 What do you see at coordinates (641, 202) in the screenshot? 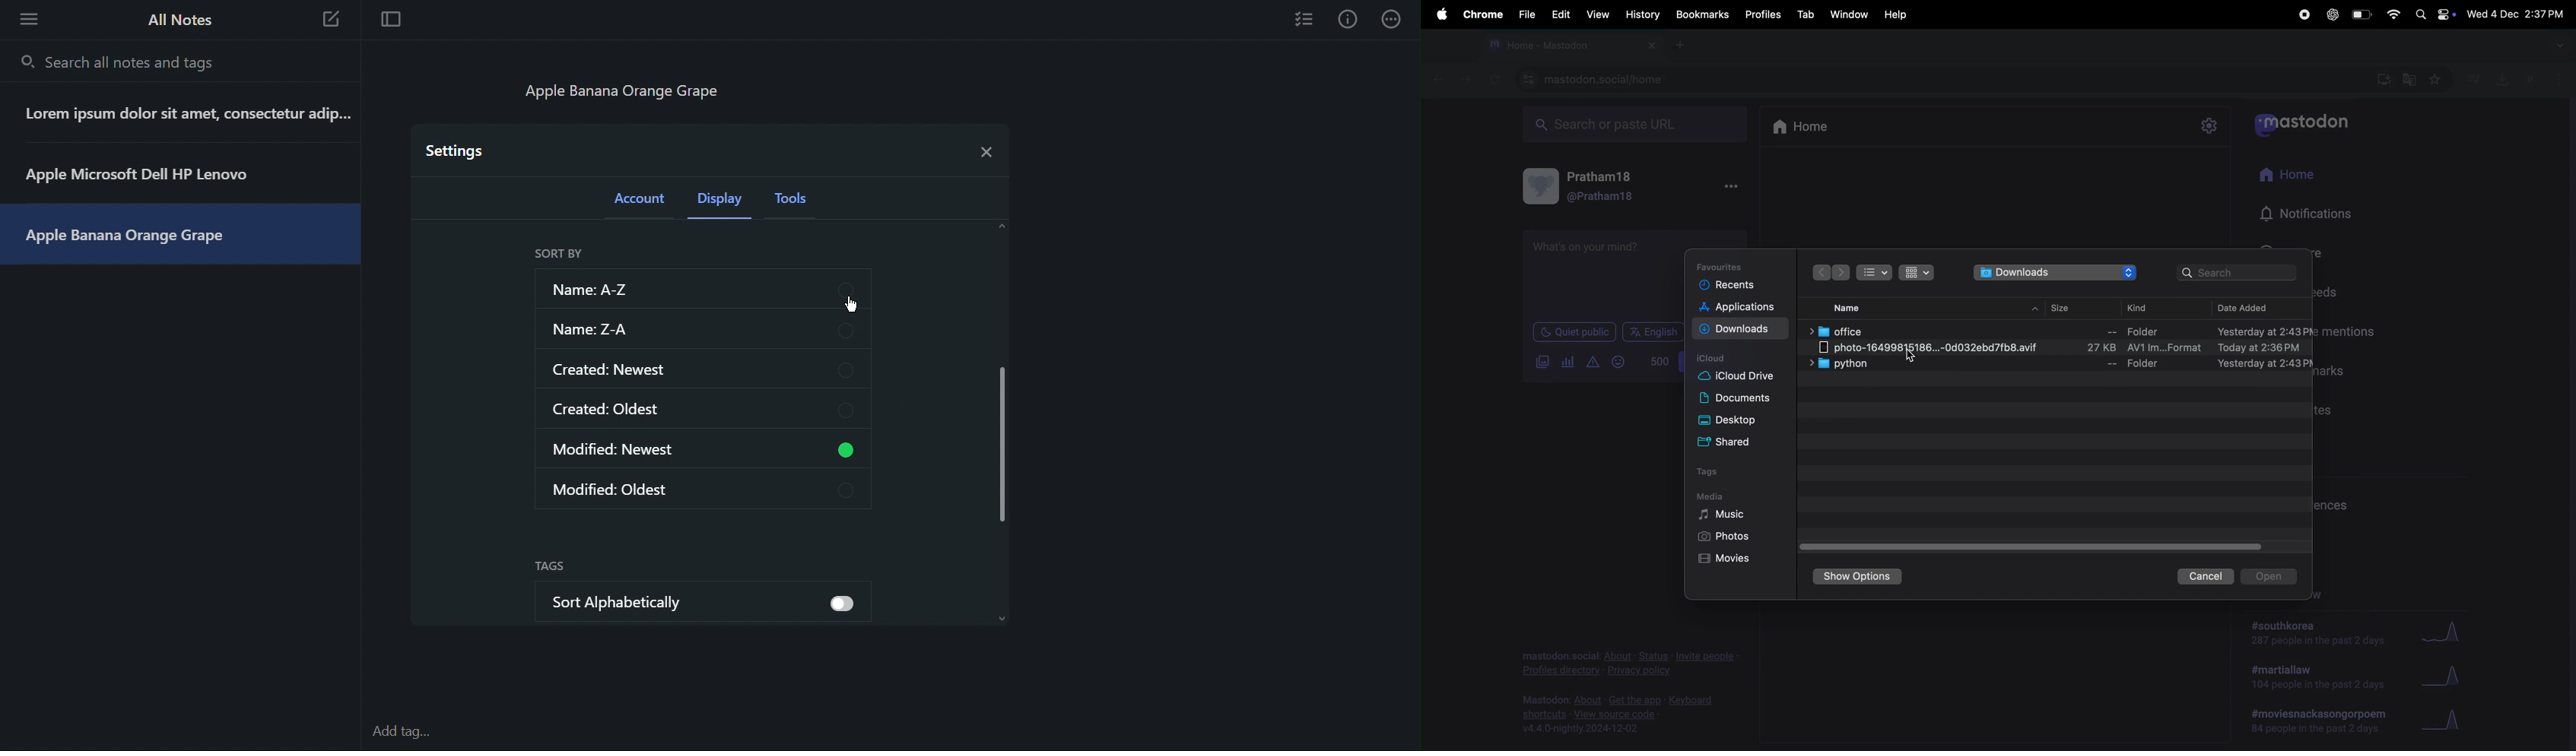
I see `Account` at bounding box center [641, 202].